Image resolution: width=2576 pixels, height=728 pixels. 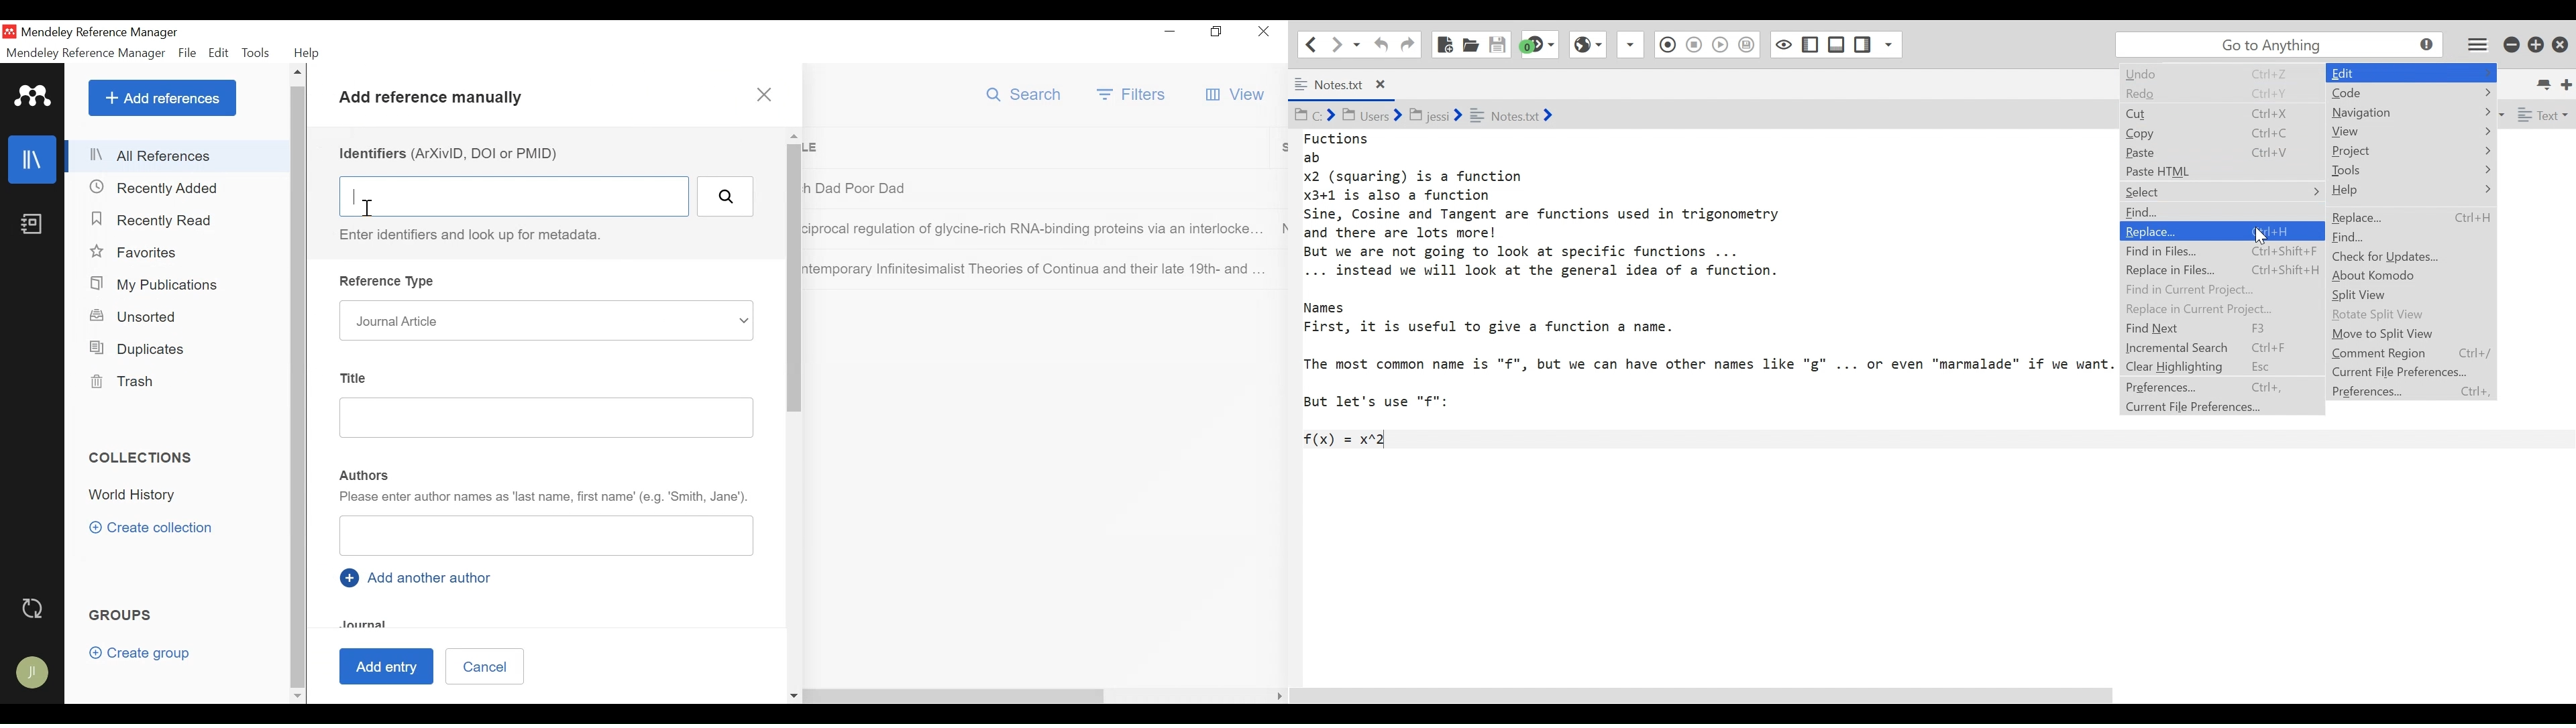 What do you see at coordinates (299, 385) in the screenshot?
I see `Vertical Scroll bar` at bounding box center [299, 385].